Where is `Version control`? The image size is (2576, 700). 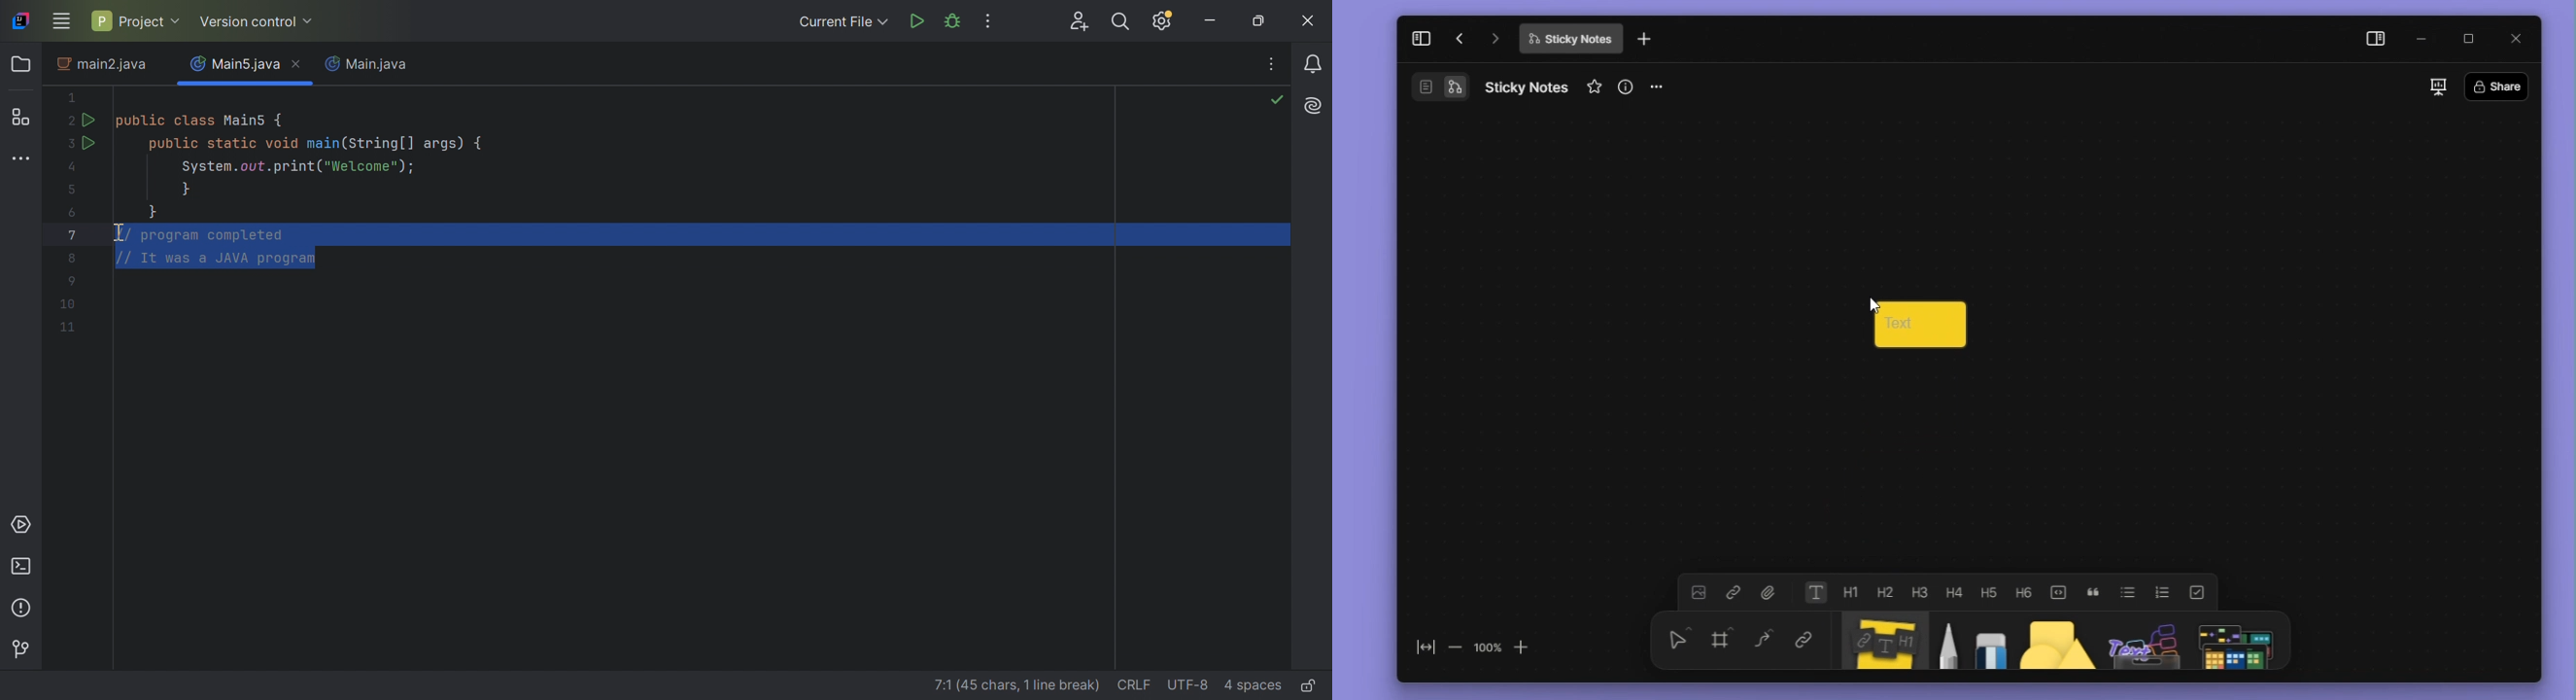 Version control is located at coordinates (22, 647).